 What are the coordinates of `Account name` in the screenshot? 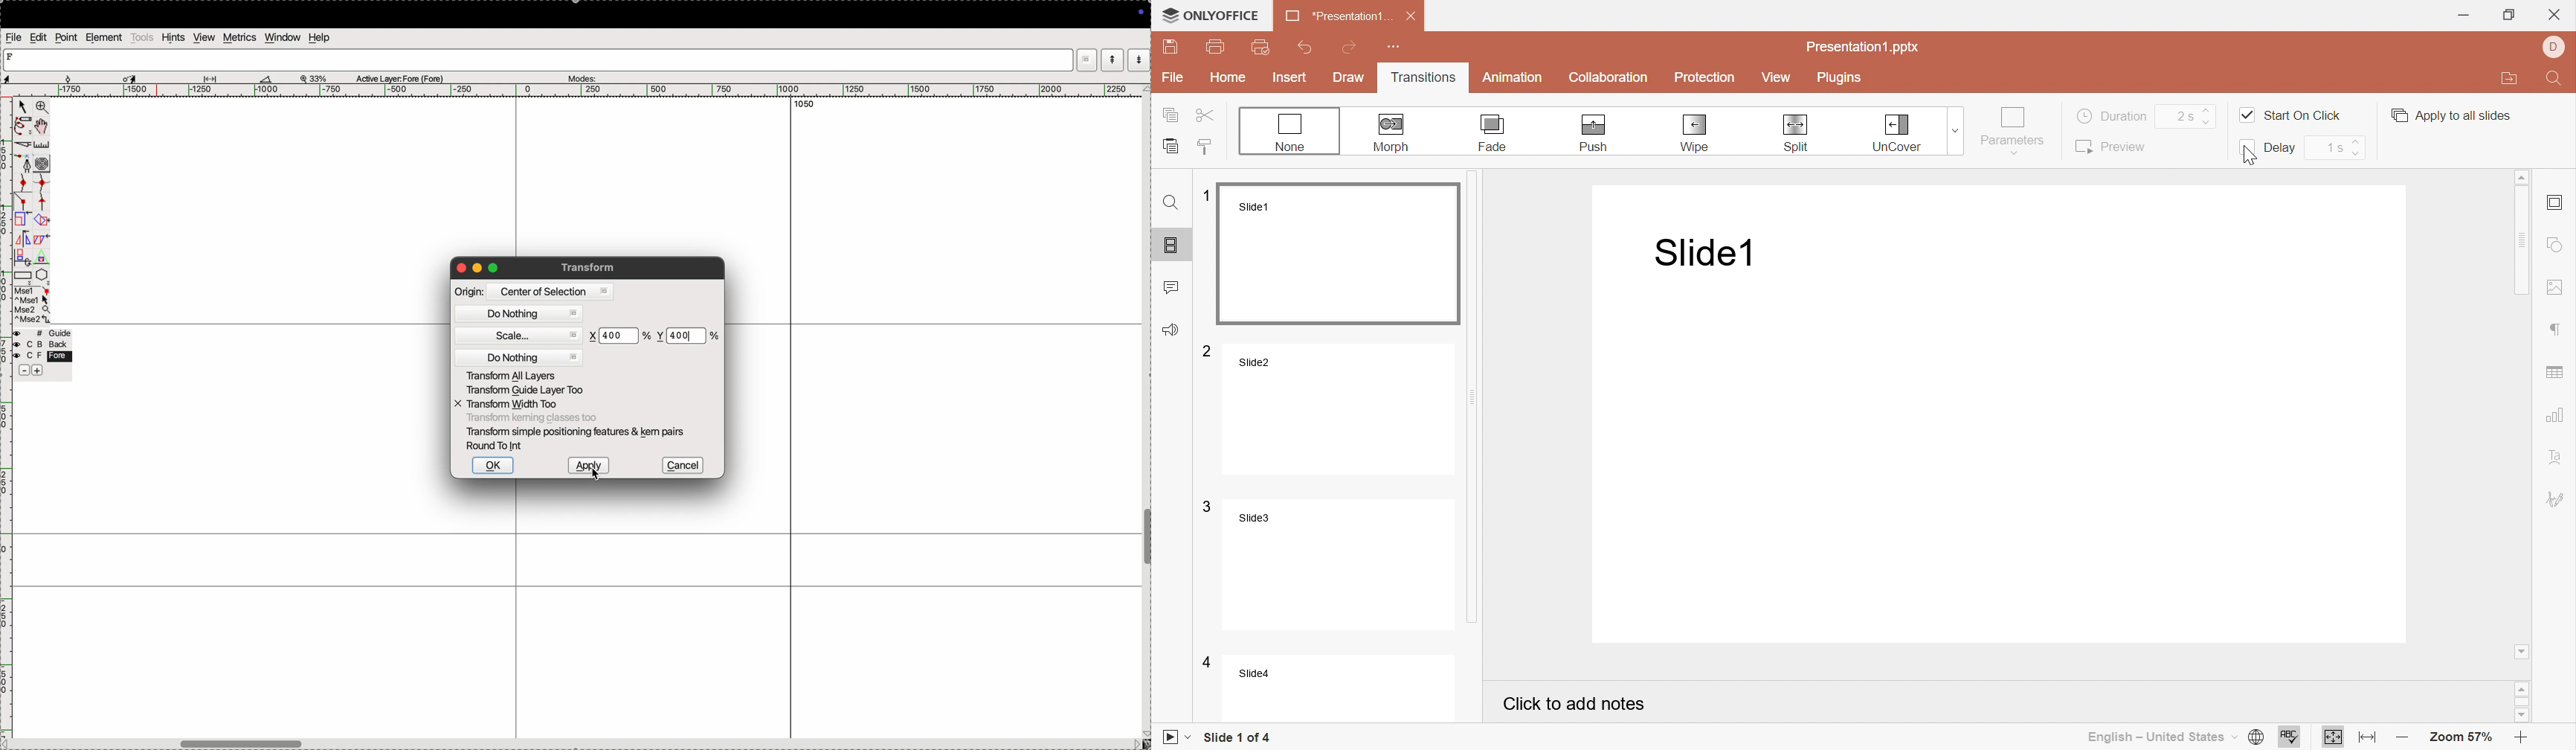 It's located at (2554, 47).